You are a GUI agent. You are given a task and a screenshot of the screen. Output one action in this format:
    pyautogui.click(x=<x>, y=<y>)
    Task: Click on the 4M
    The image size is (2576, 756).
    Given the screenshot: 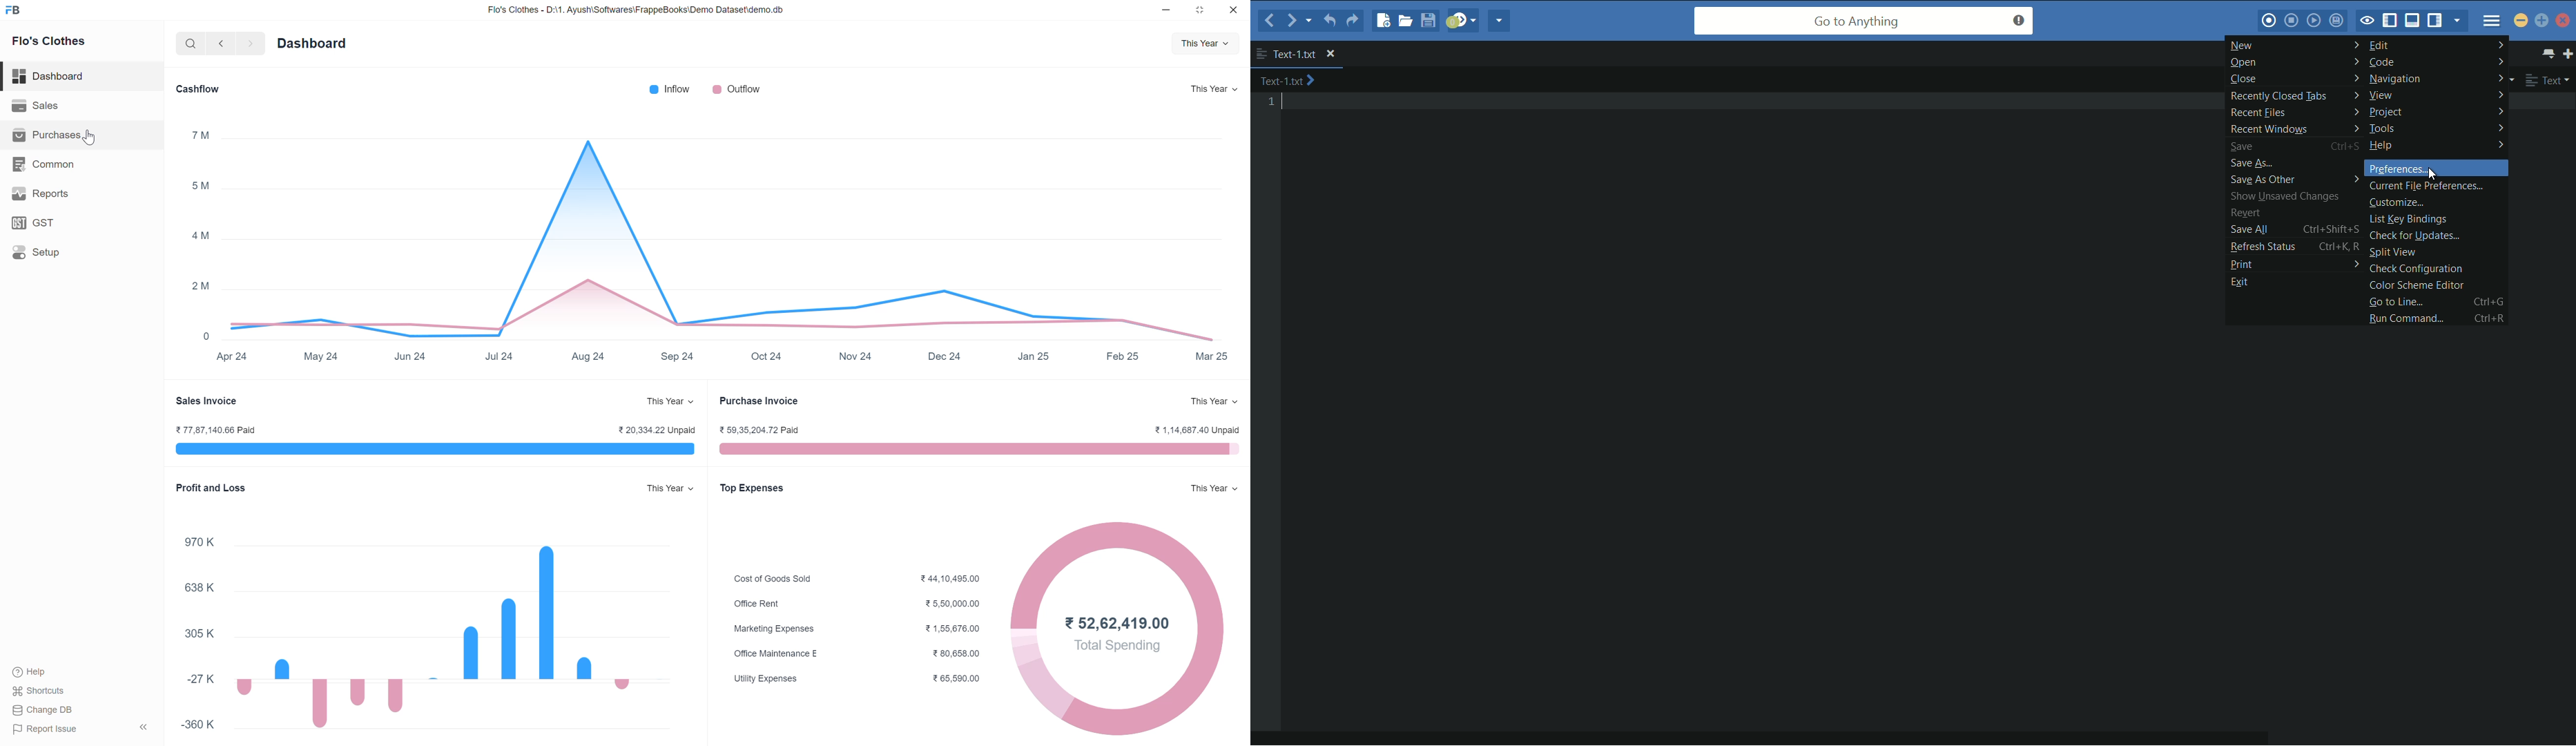 What is the action you would take?
    pyautogui.click(x=199, y=236)
    